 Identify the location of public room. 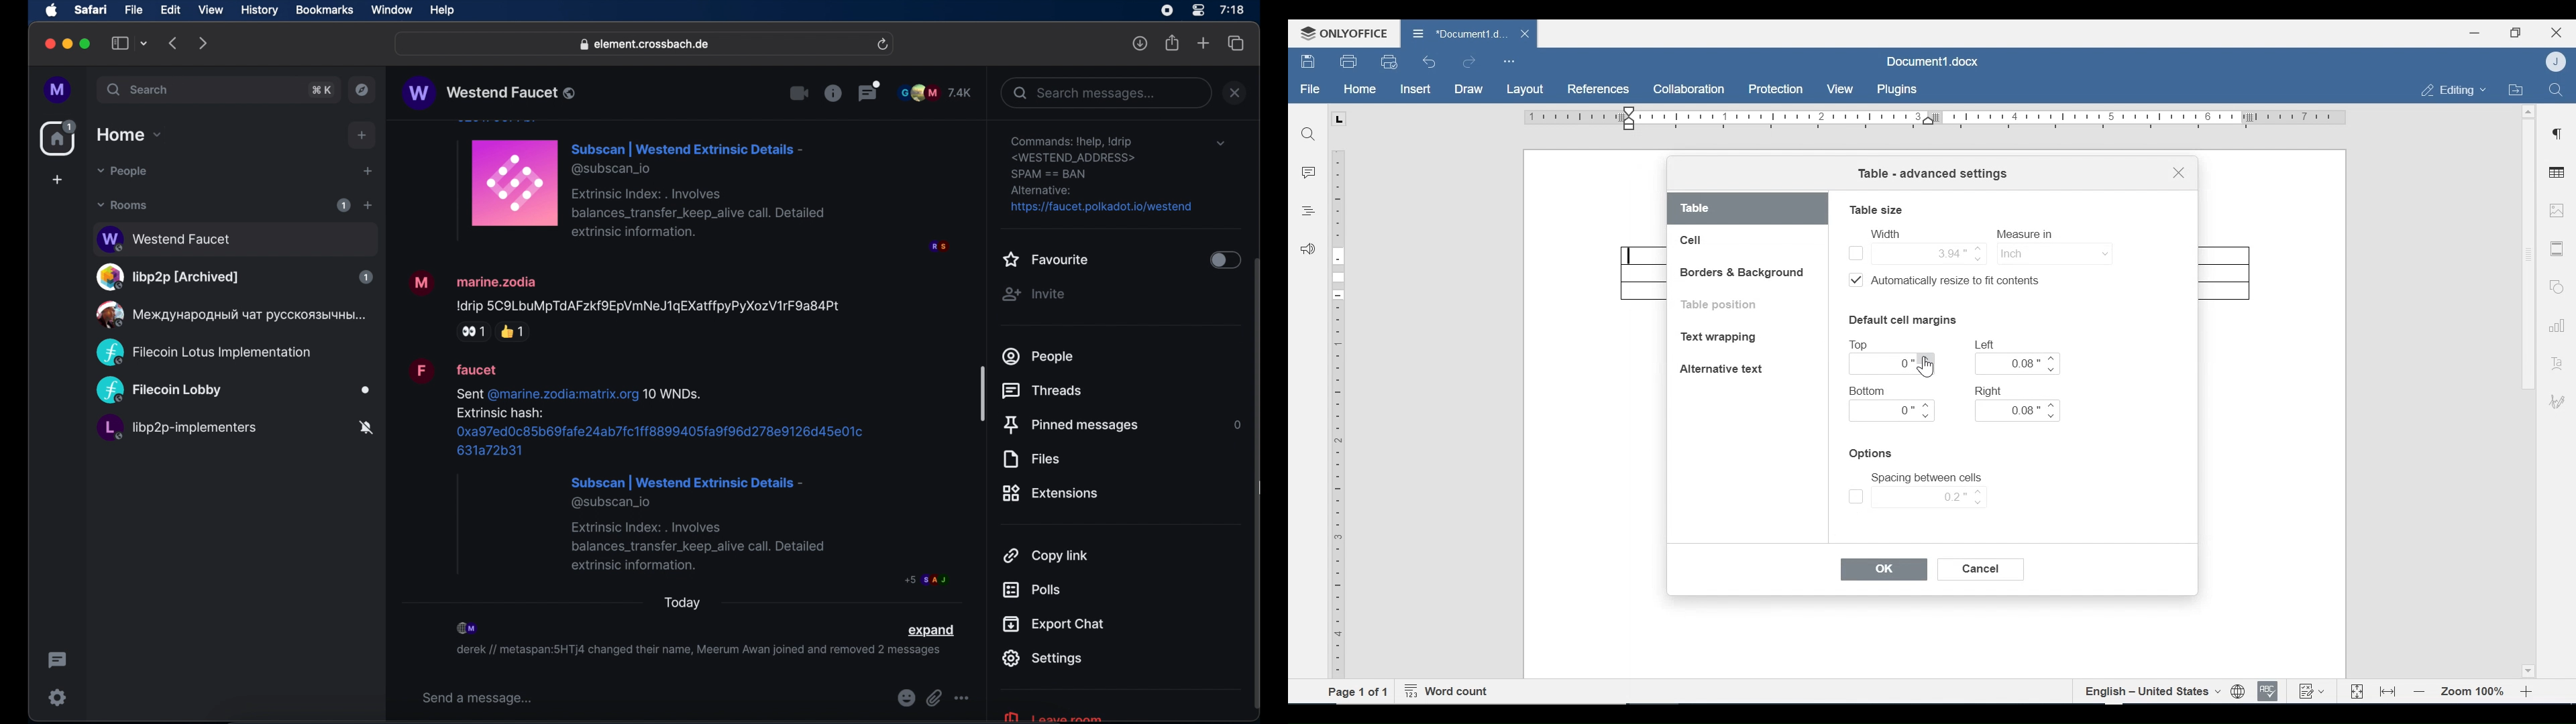
(229, 314).